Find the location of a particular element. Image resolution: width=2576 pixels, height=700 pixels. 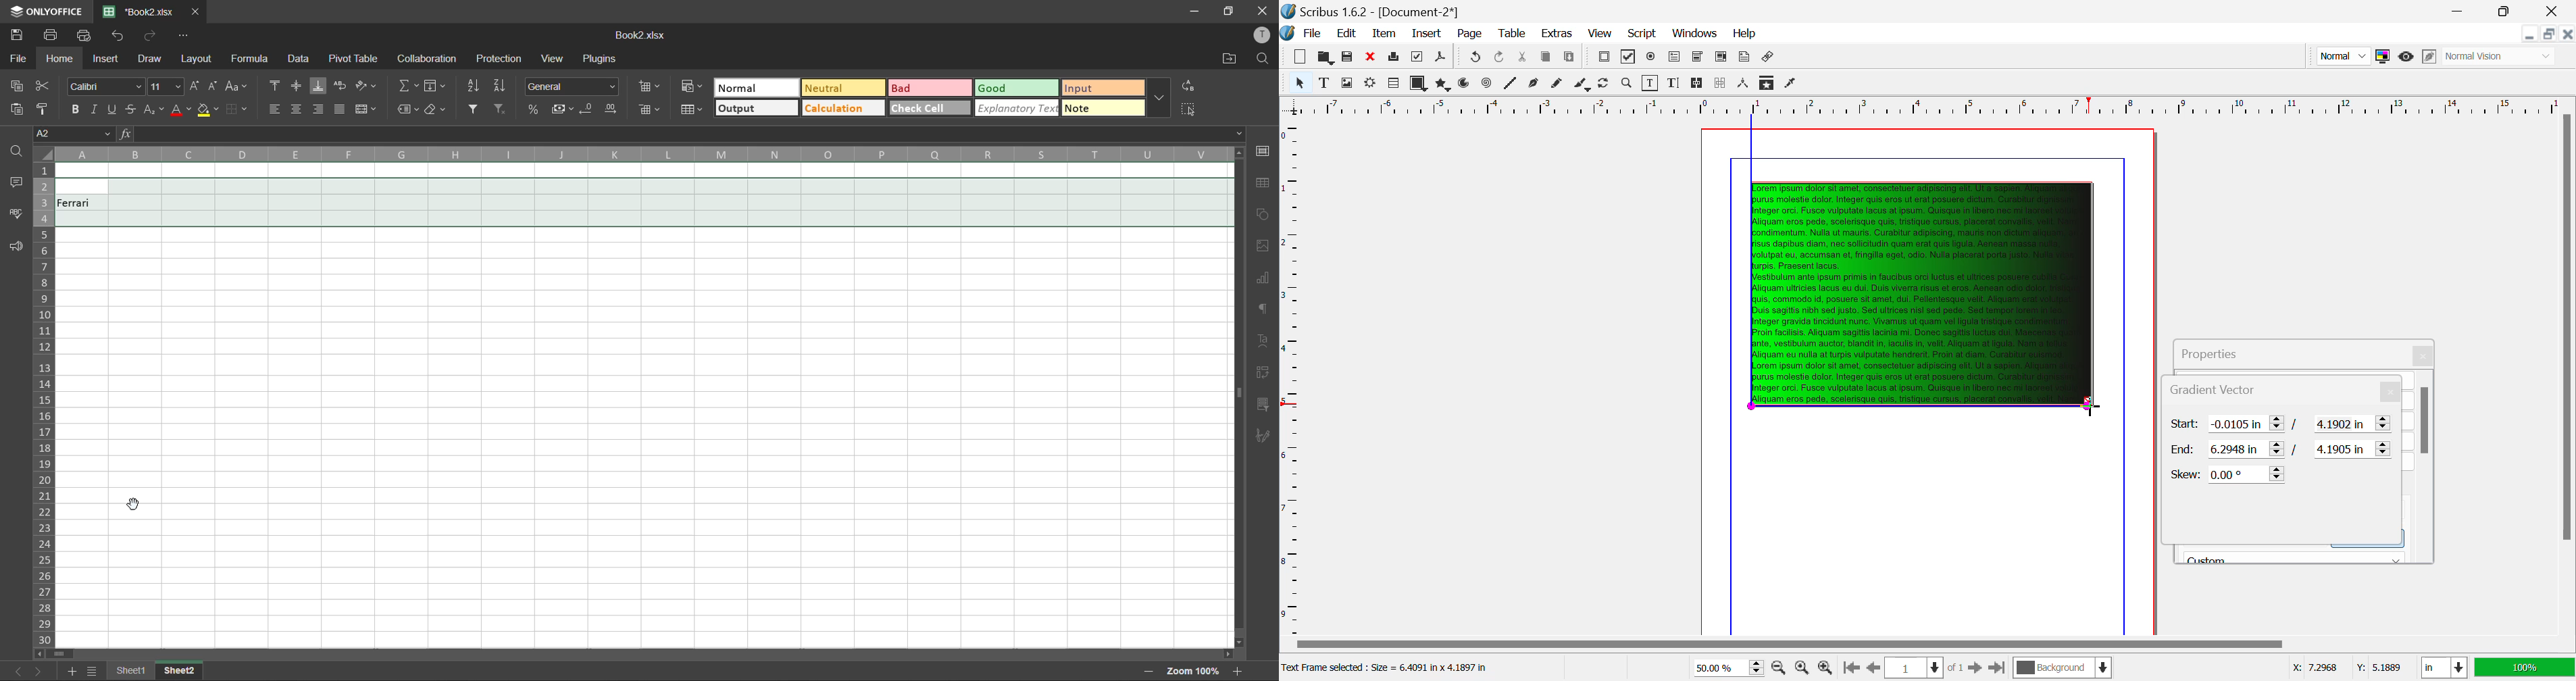

Item is located at coordinates (1385, 34).